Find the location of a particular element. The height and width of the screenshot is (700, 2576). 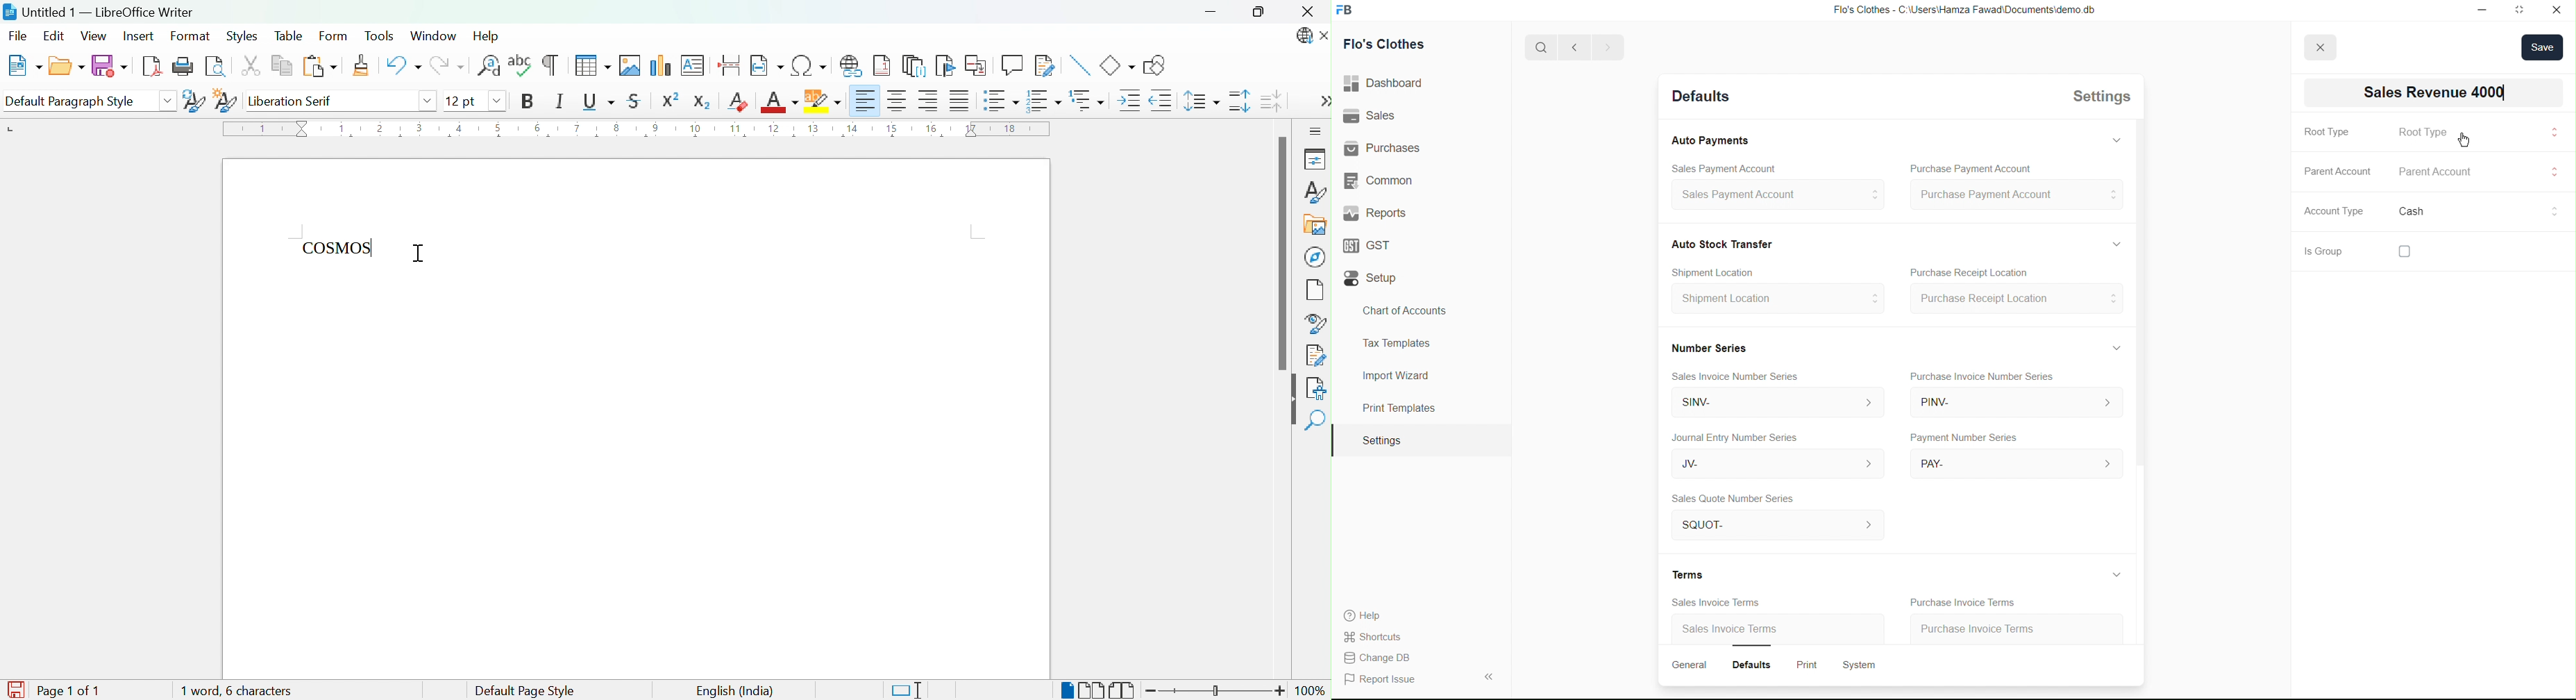

Manage Settings is located at coordinates (1315, 354).